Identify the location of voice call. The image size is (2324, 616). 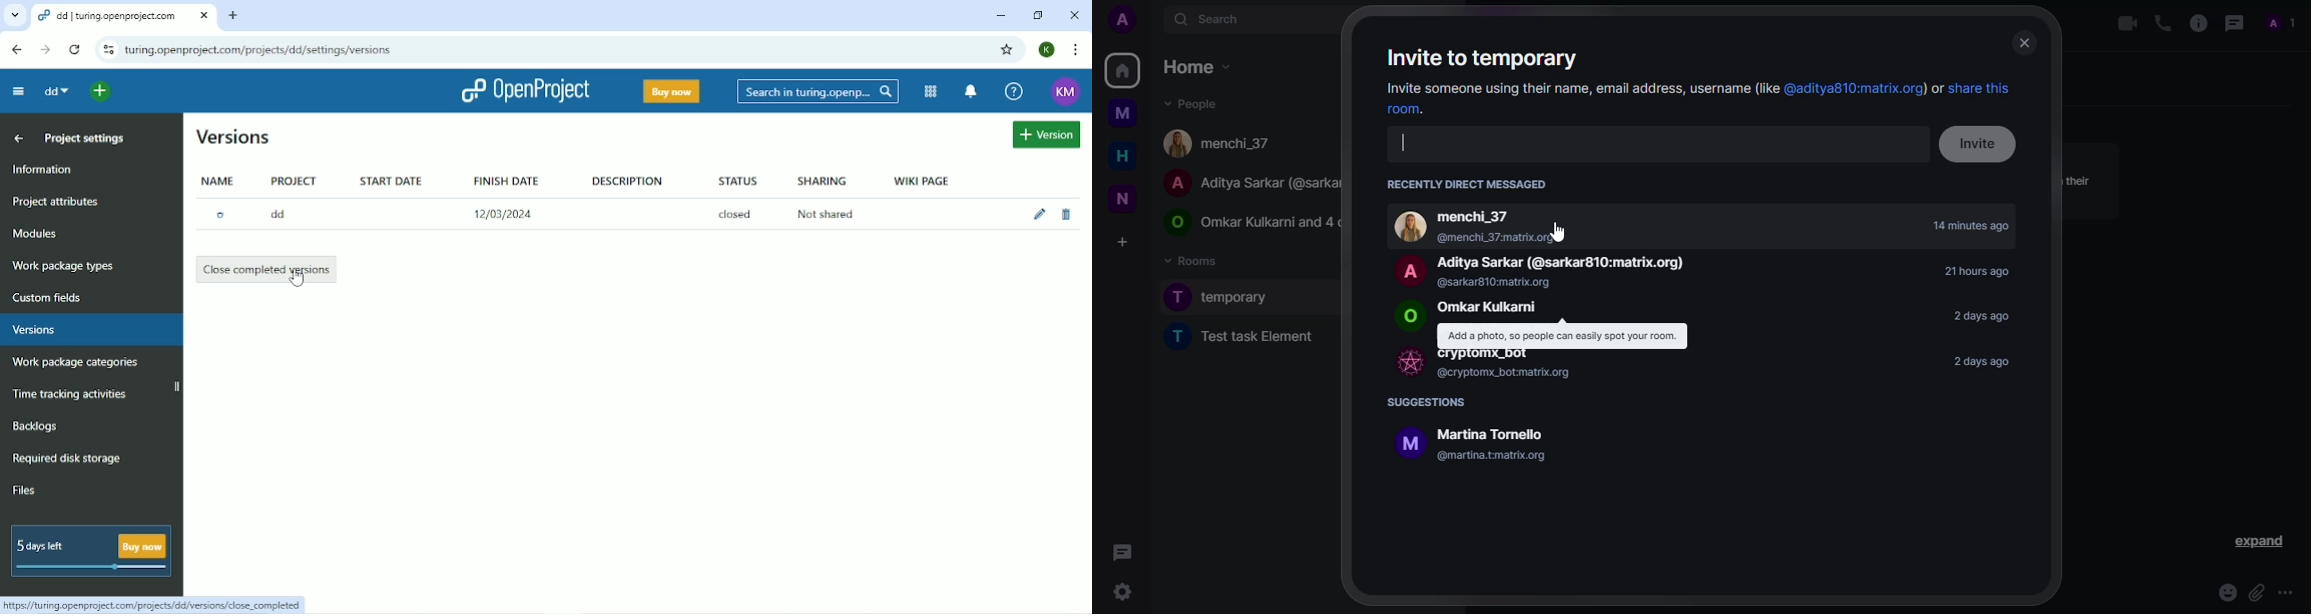
(2159, 22).